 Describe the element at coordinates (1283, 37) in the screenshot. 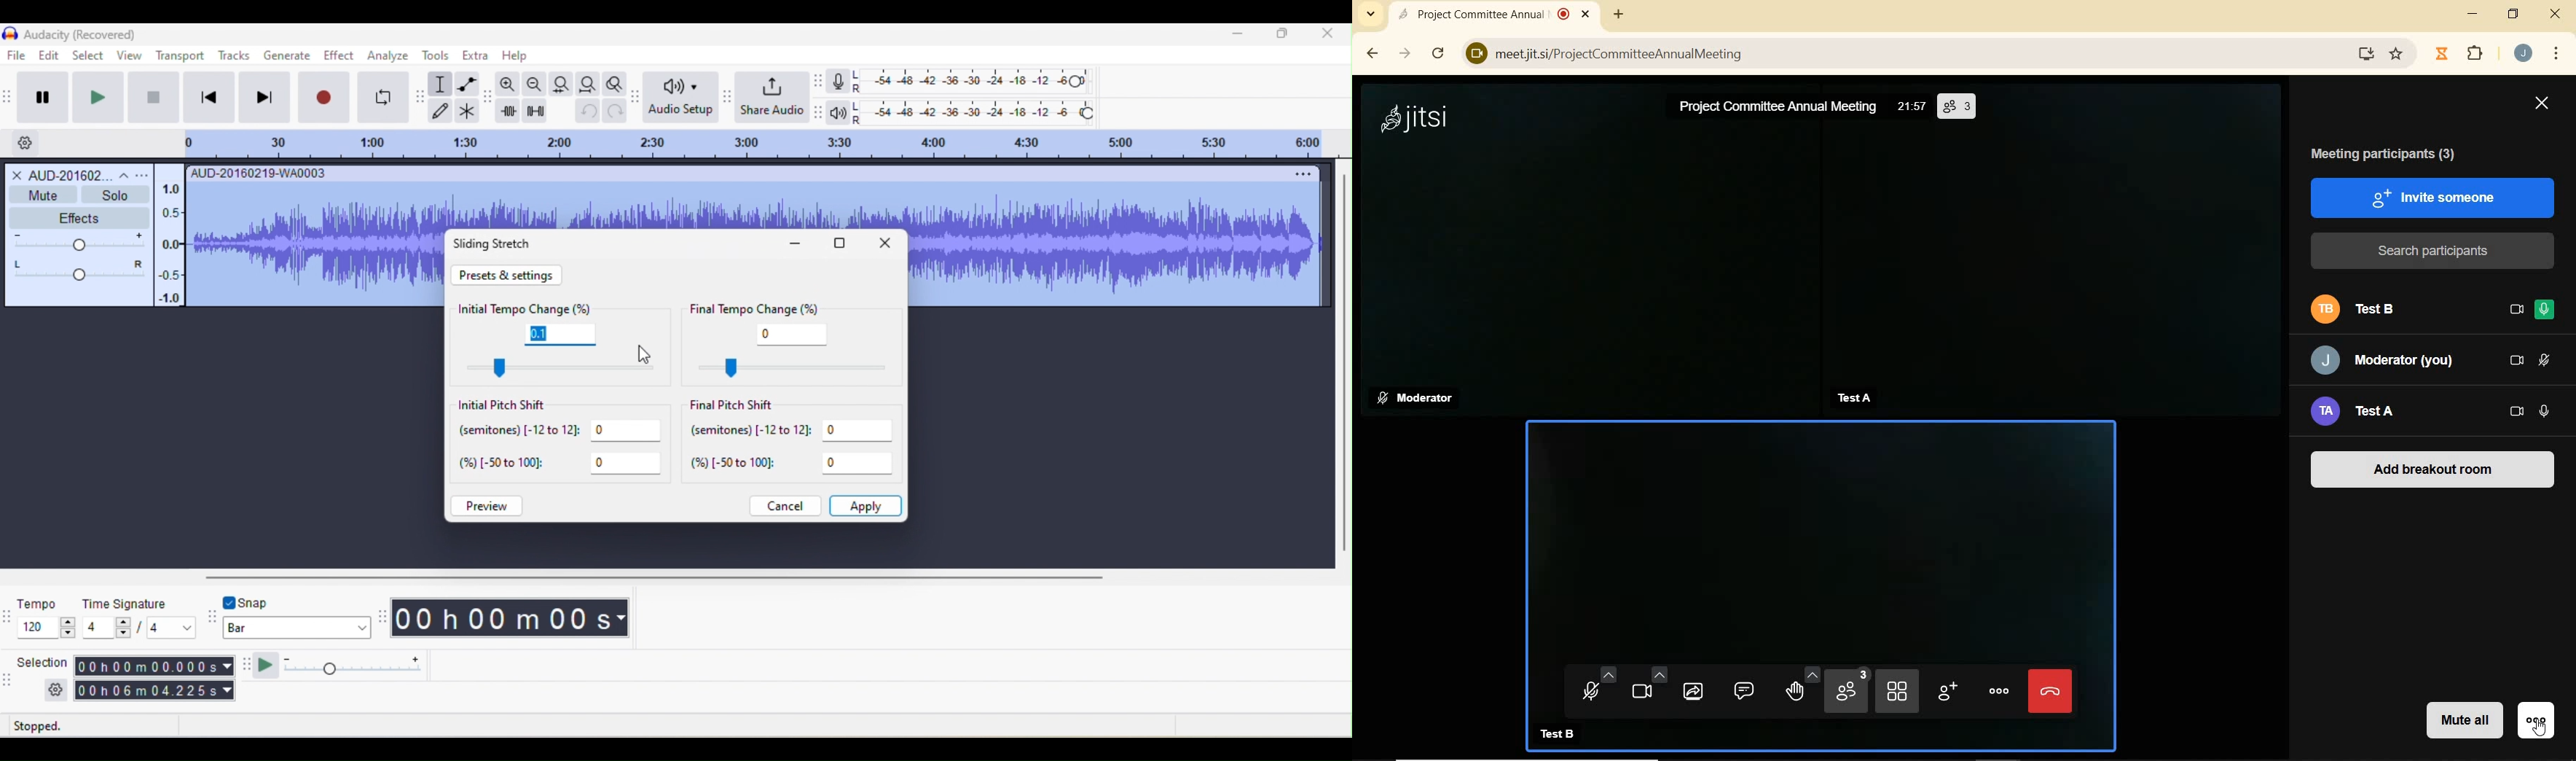

I see `Minimize/Maximize` at that location.